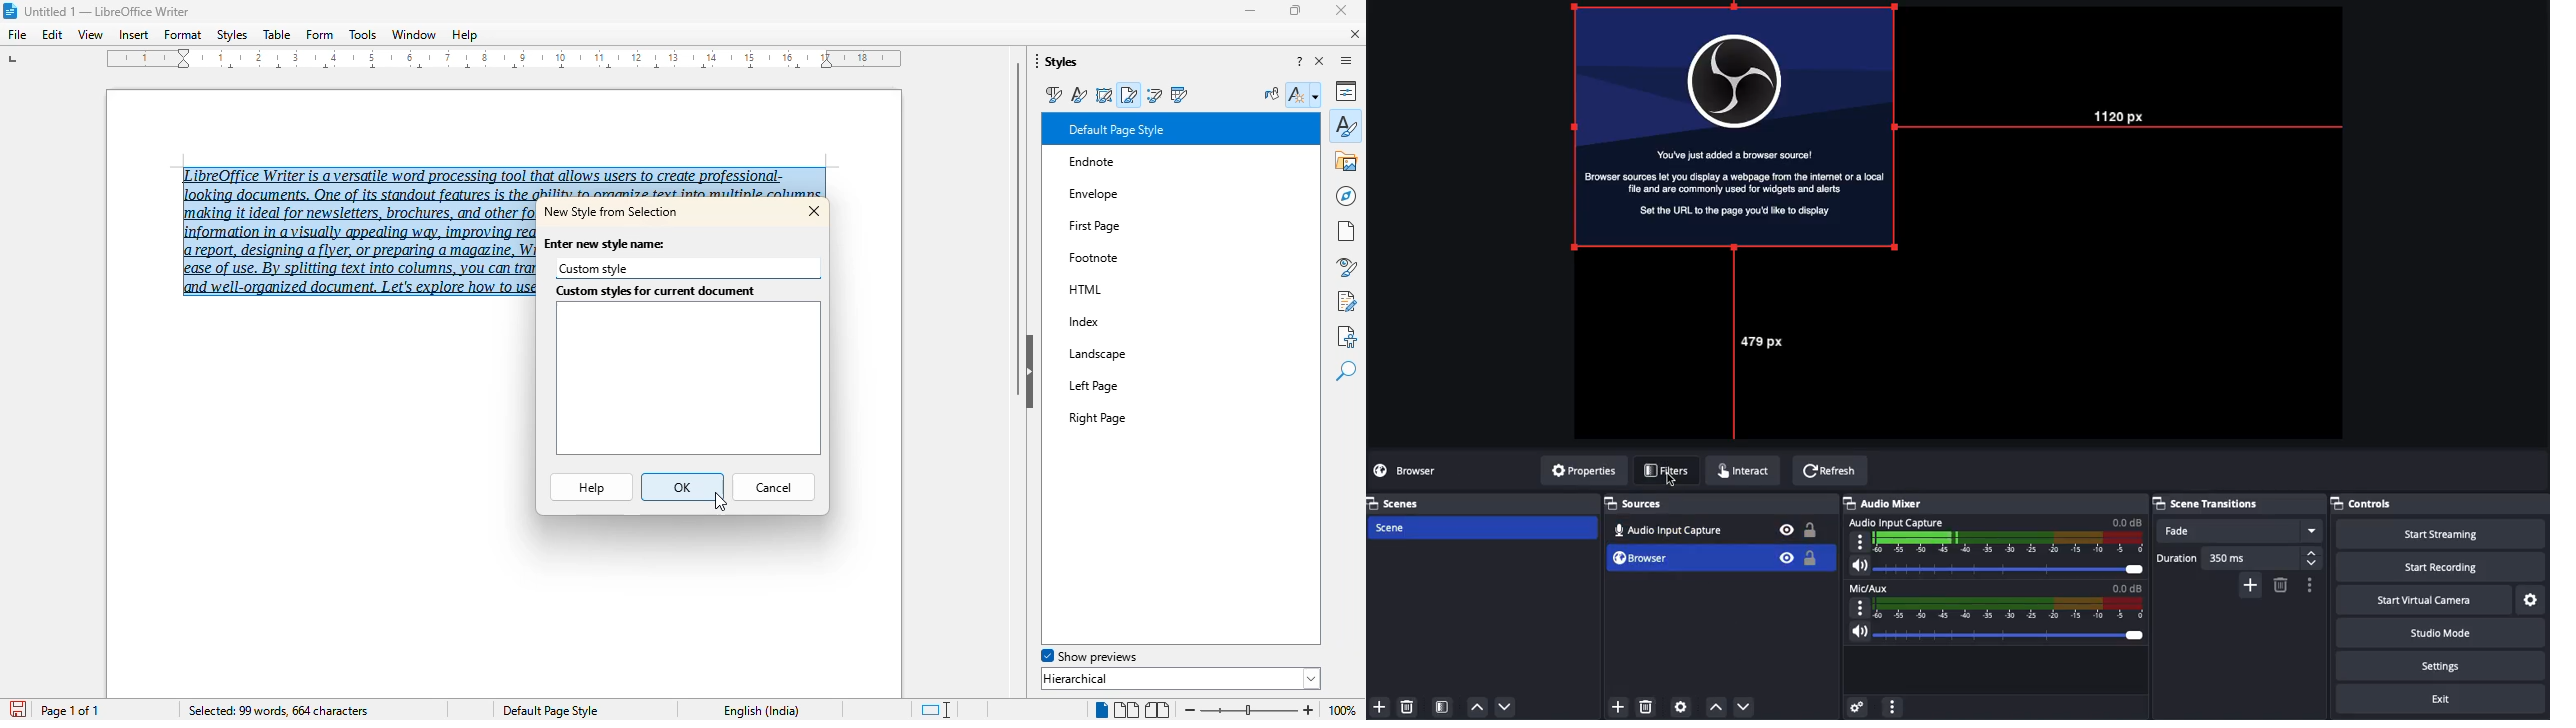 The image size is (2576, 728). Describe the element at coordinates (814, 210) in the screenshot. I see `close` at that location.